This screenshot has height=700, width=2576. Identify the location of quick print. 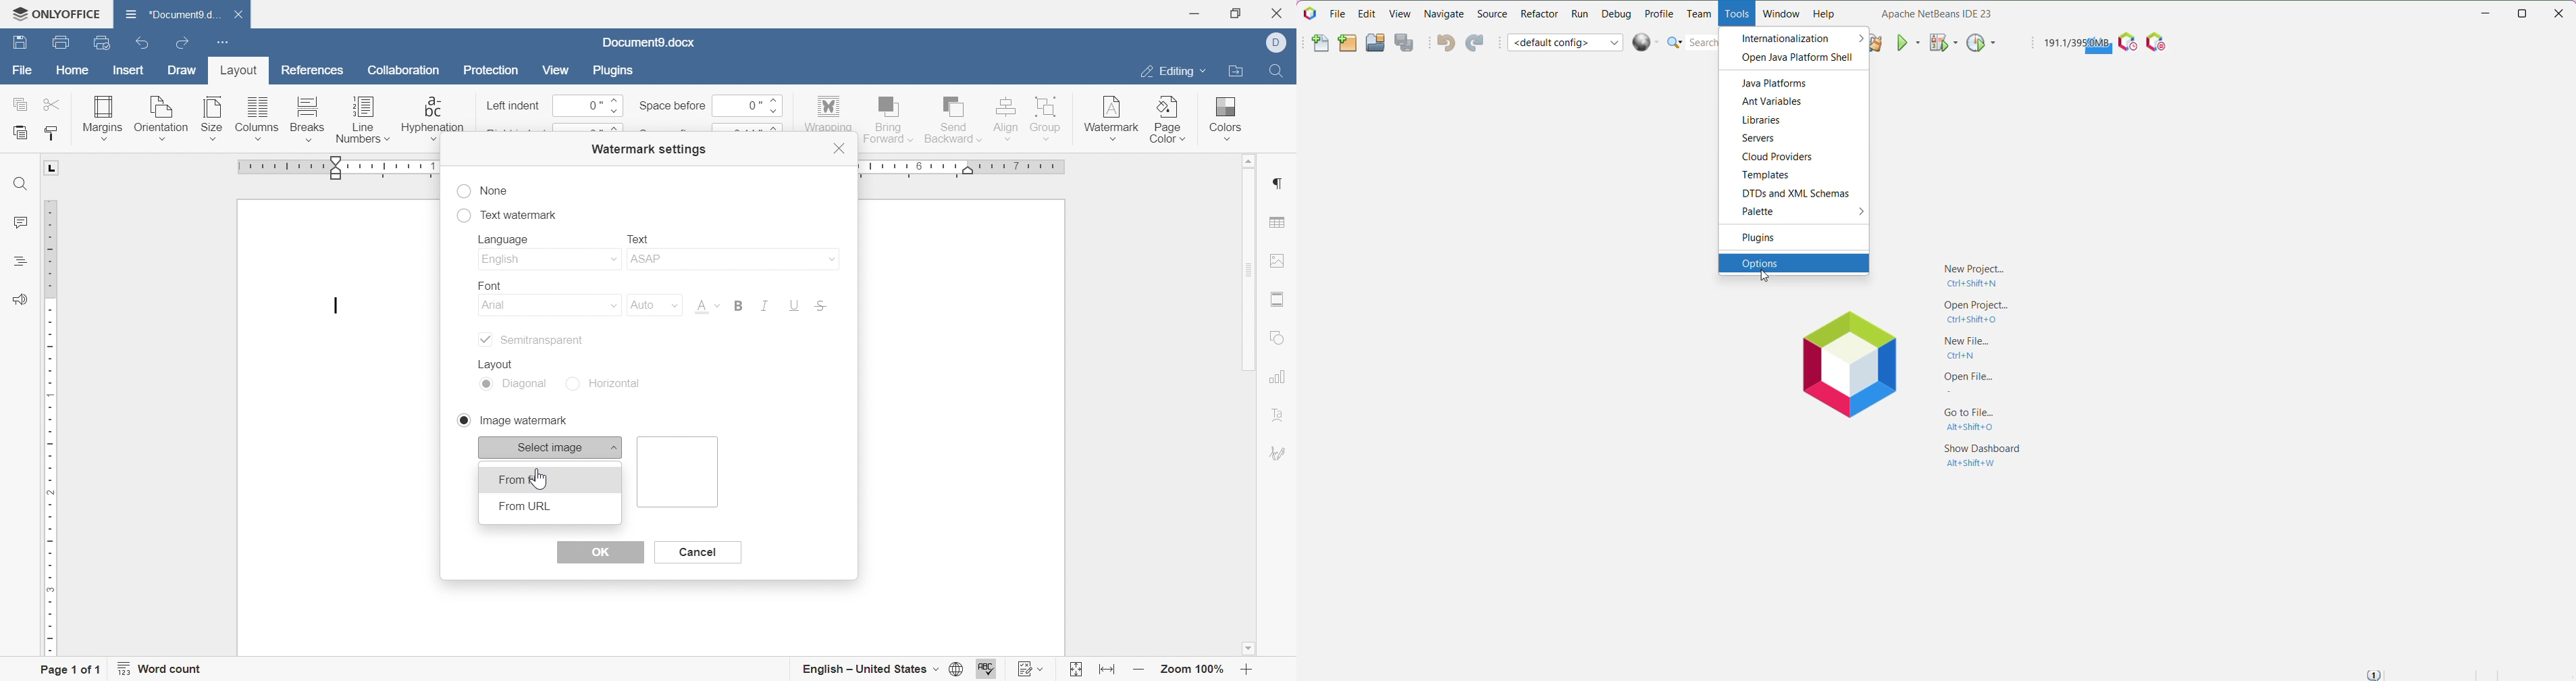
(108, 44).